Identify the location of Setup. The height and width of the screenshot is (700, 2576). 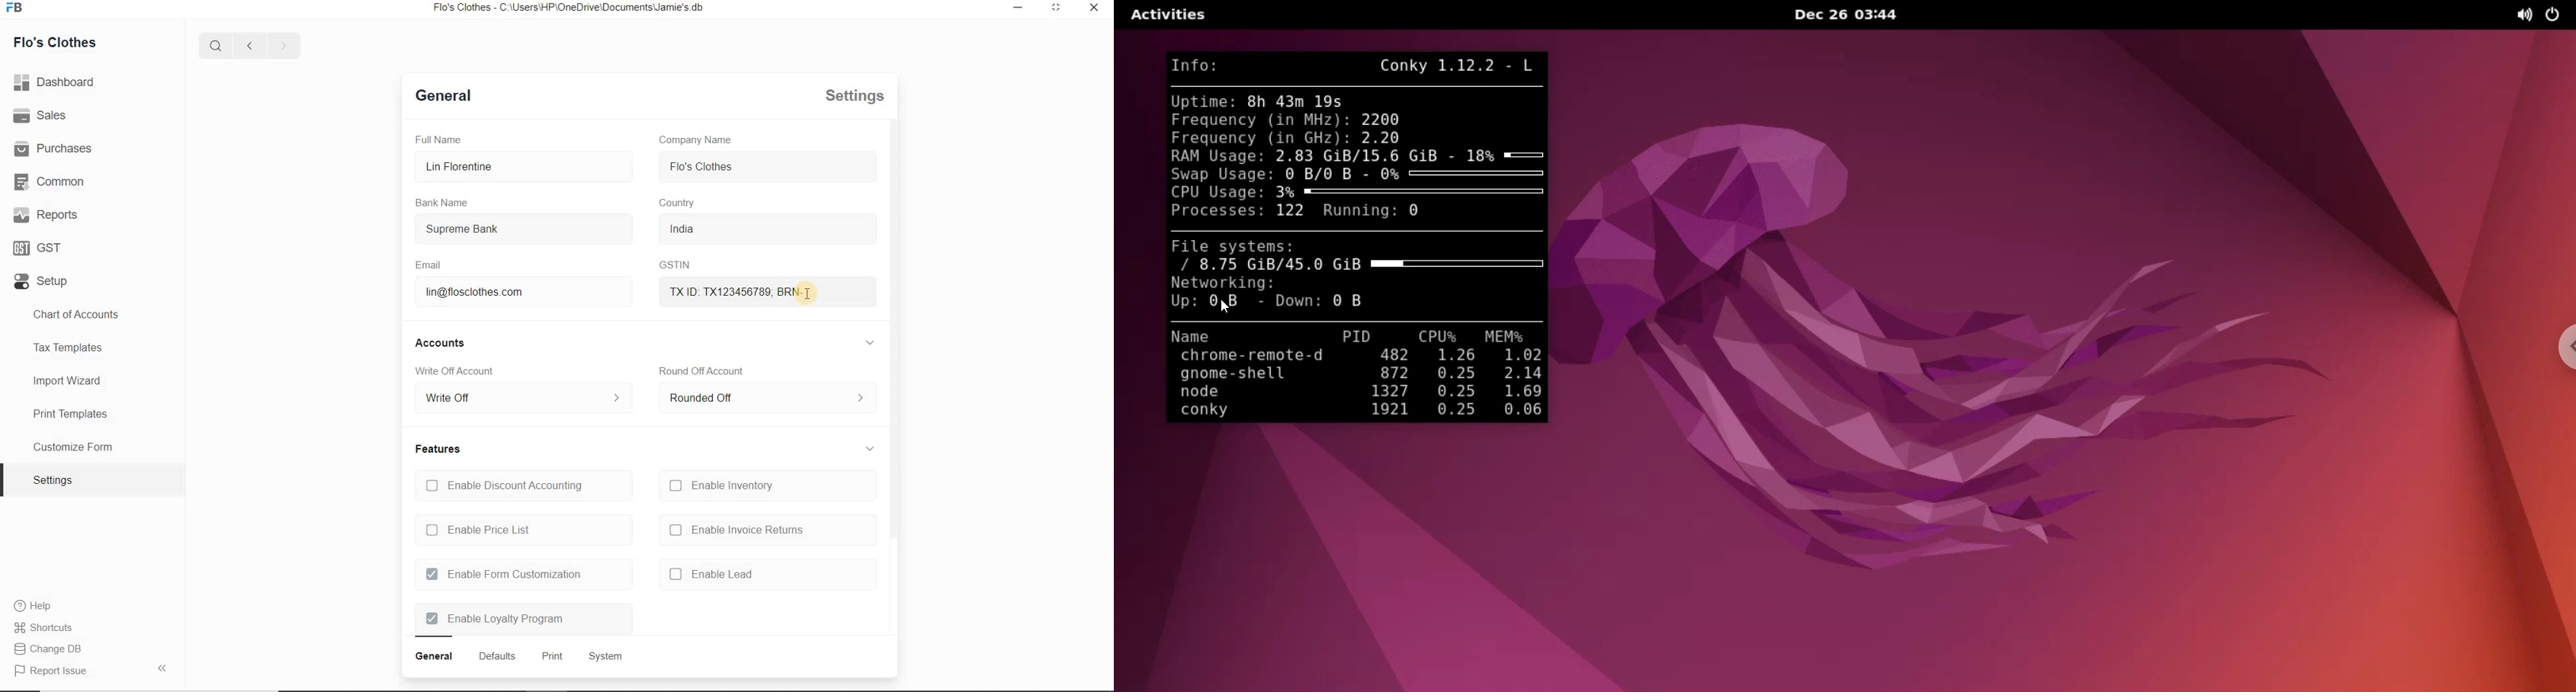
(44, 280).